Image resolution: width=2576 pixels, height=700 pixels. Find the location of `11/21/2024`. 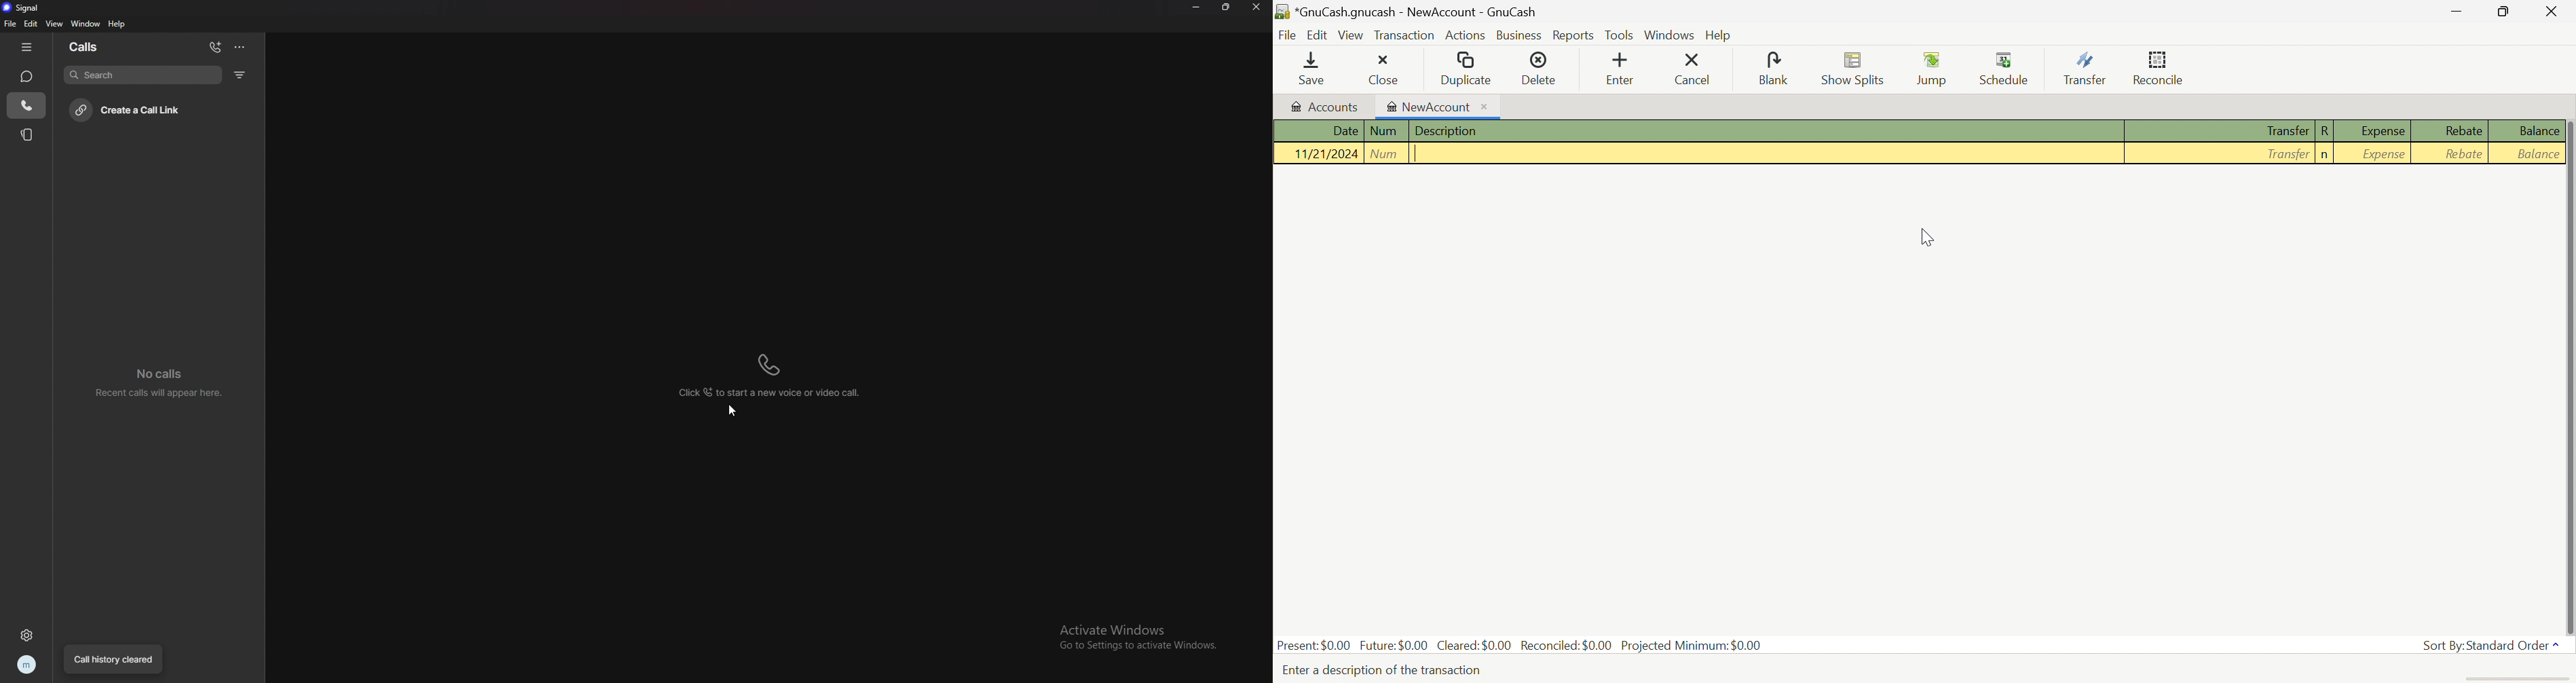

11/21/2024 is located at coordinates (1328, 153).